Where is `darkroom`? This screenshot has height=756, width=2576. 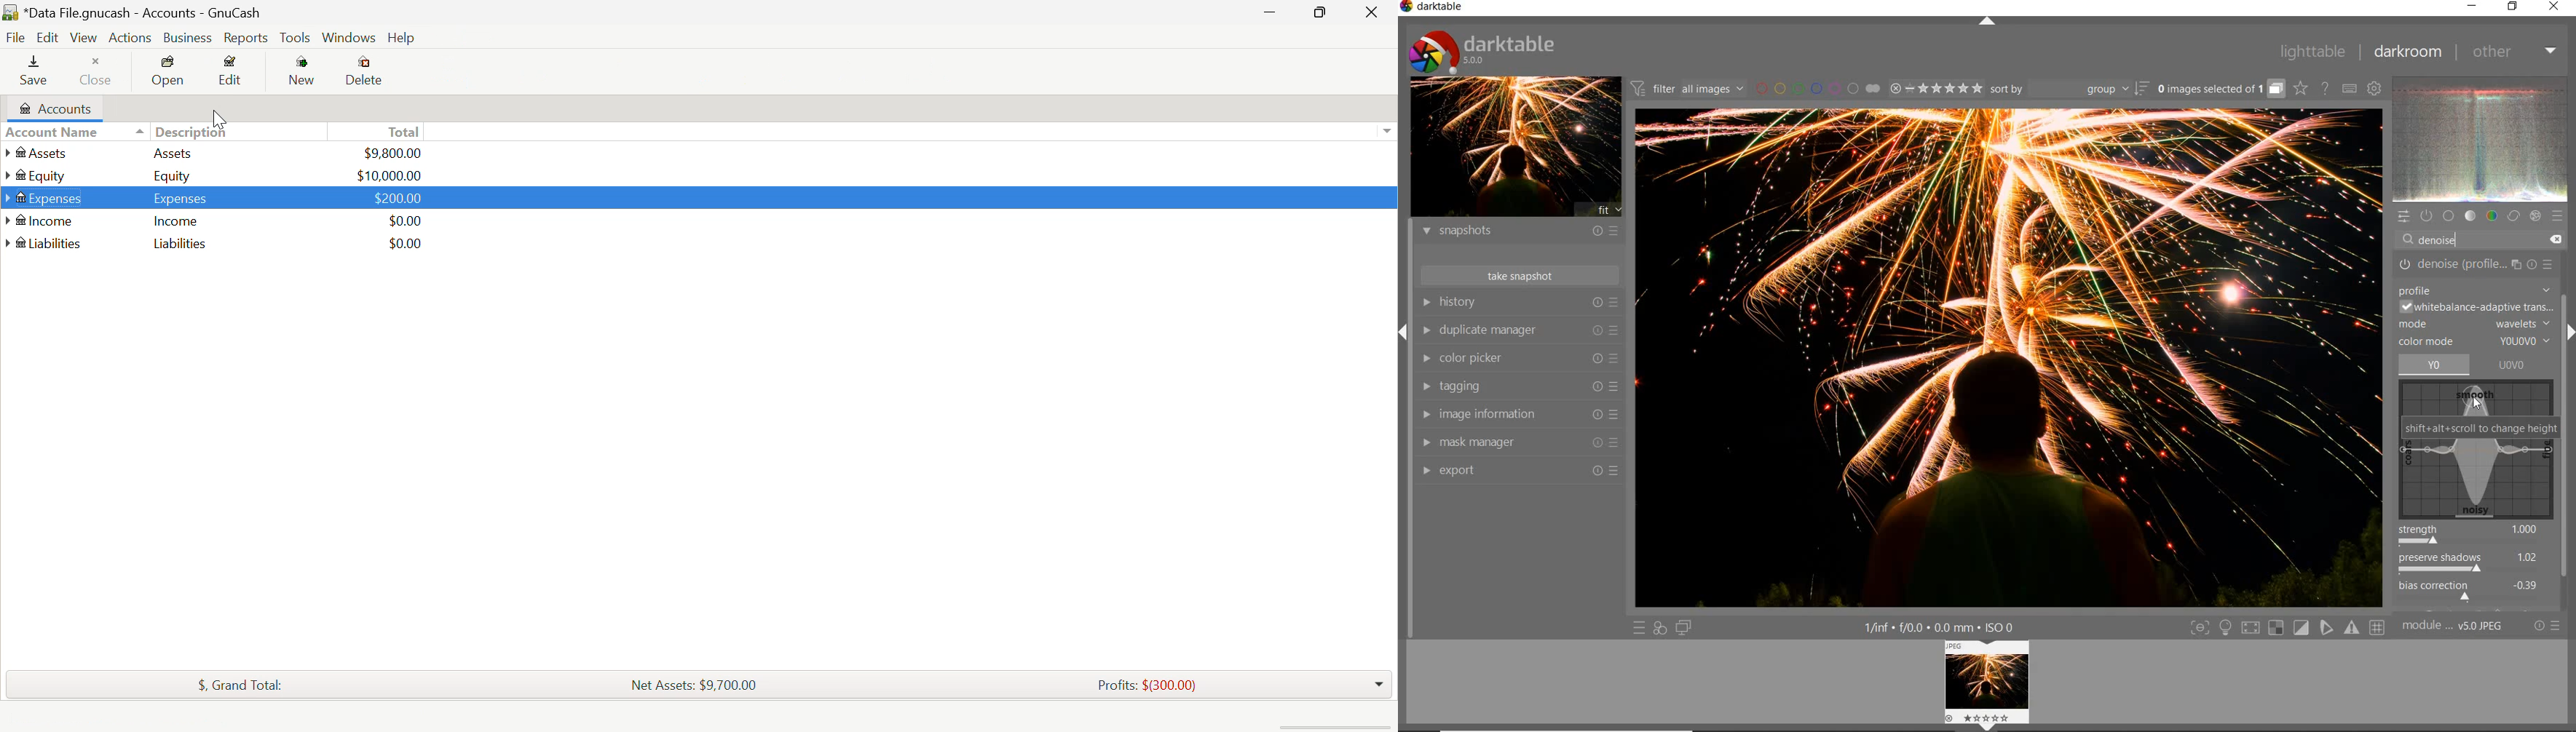
darkroom is located at coordinates (2407, 52).